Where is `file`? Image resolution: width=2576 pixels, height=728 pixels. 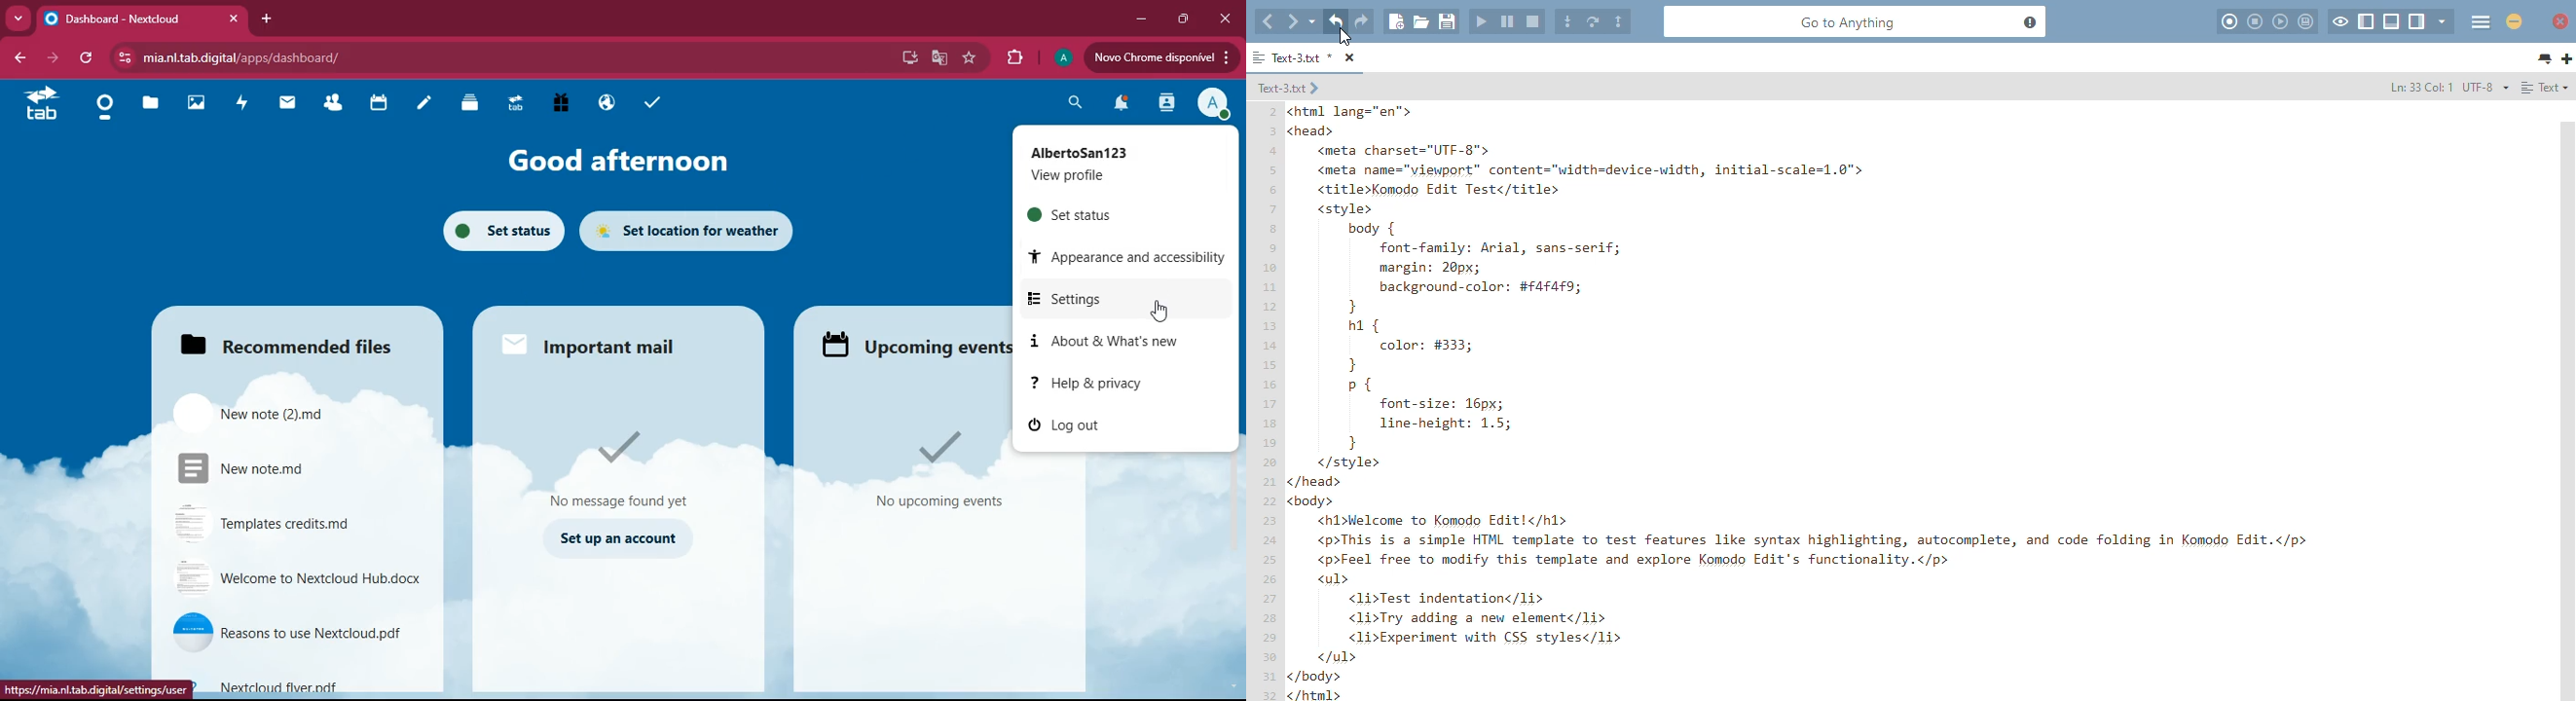 file is located at coordinates (296, 633).